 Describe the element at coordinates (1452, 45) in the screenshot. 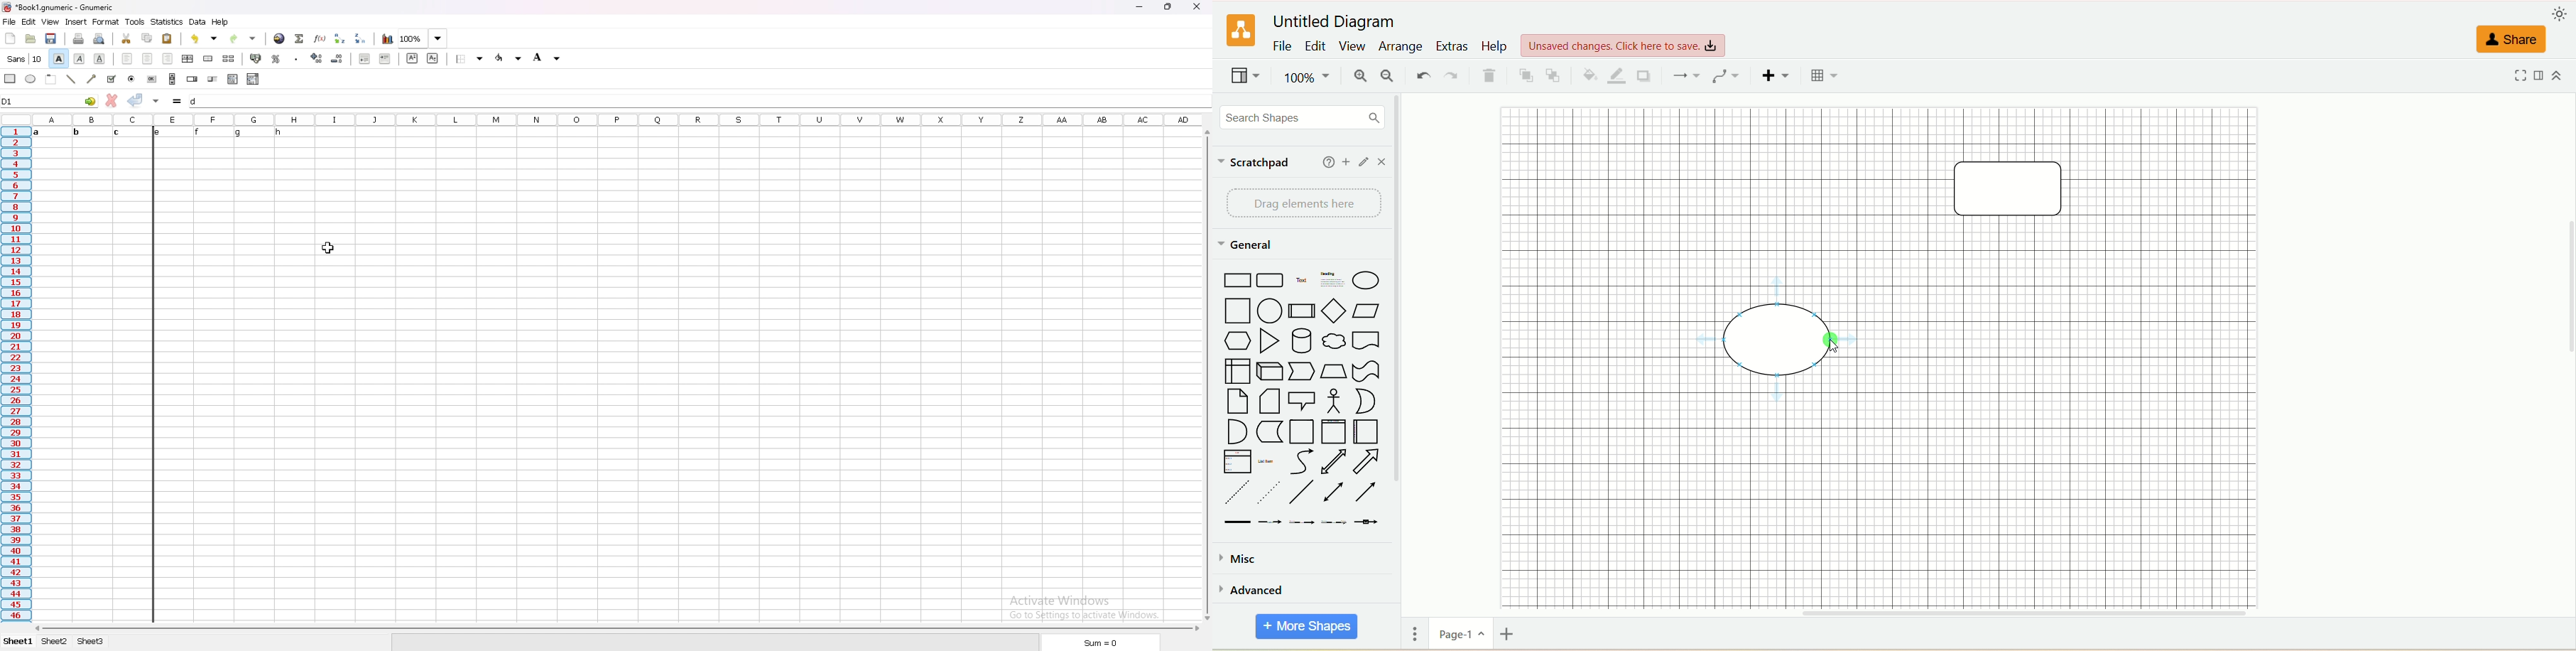

I see `extras` at that location.